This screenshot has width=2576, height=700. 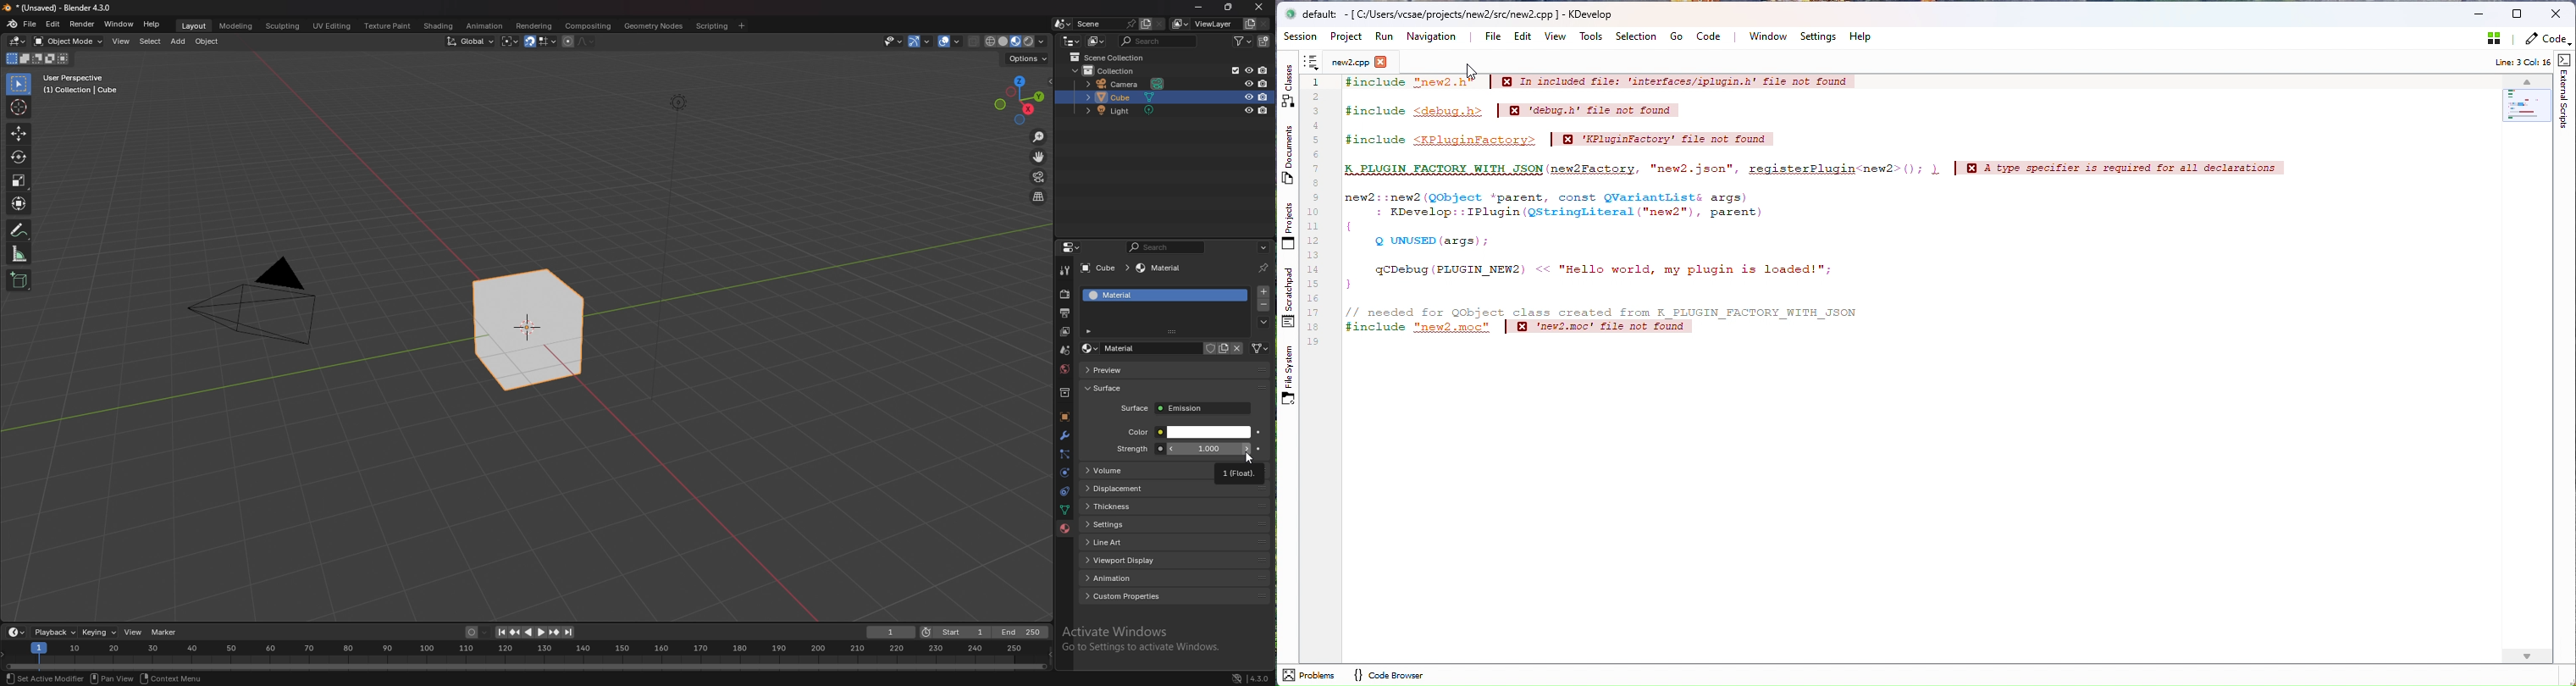 I want to click on cursor, so click(x=19, y=106).